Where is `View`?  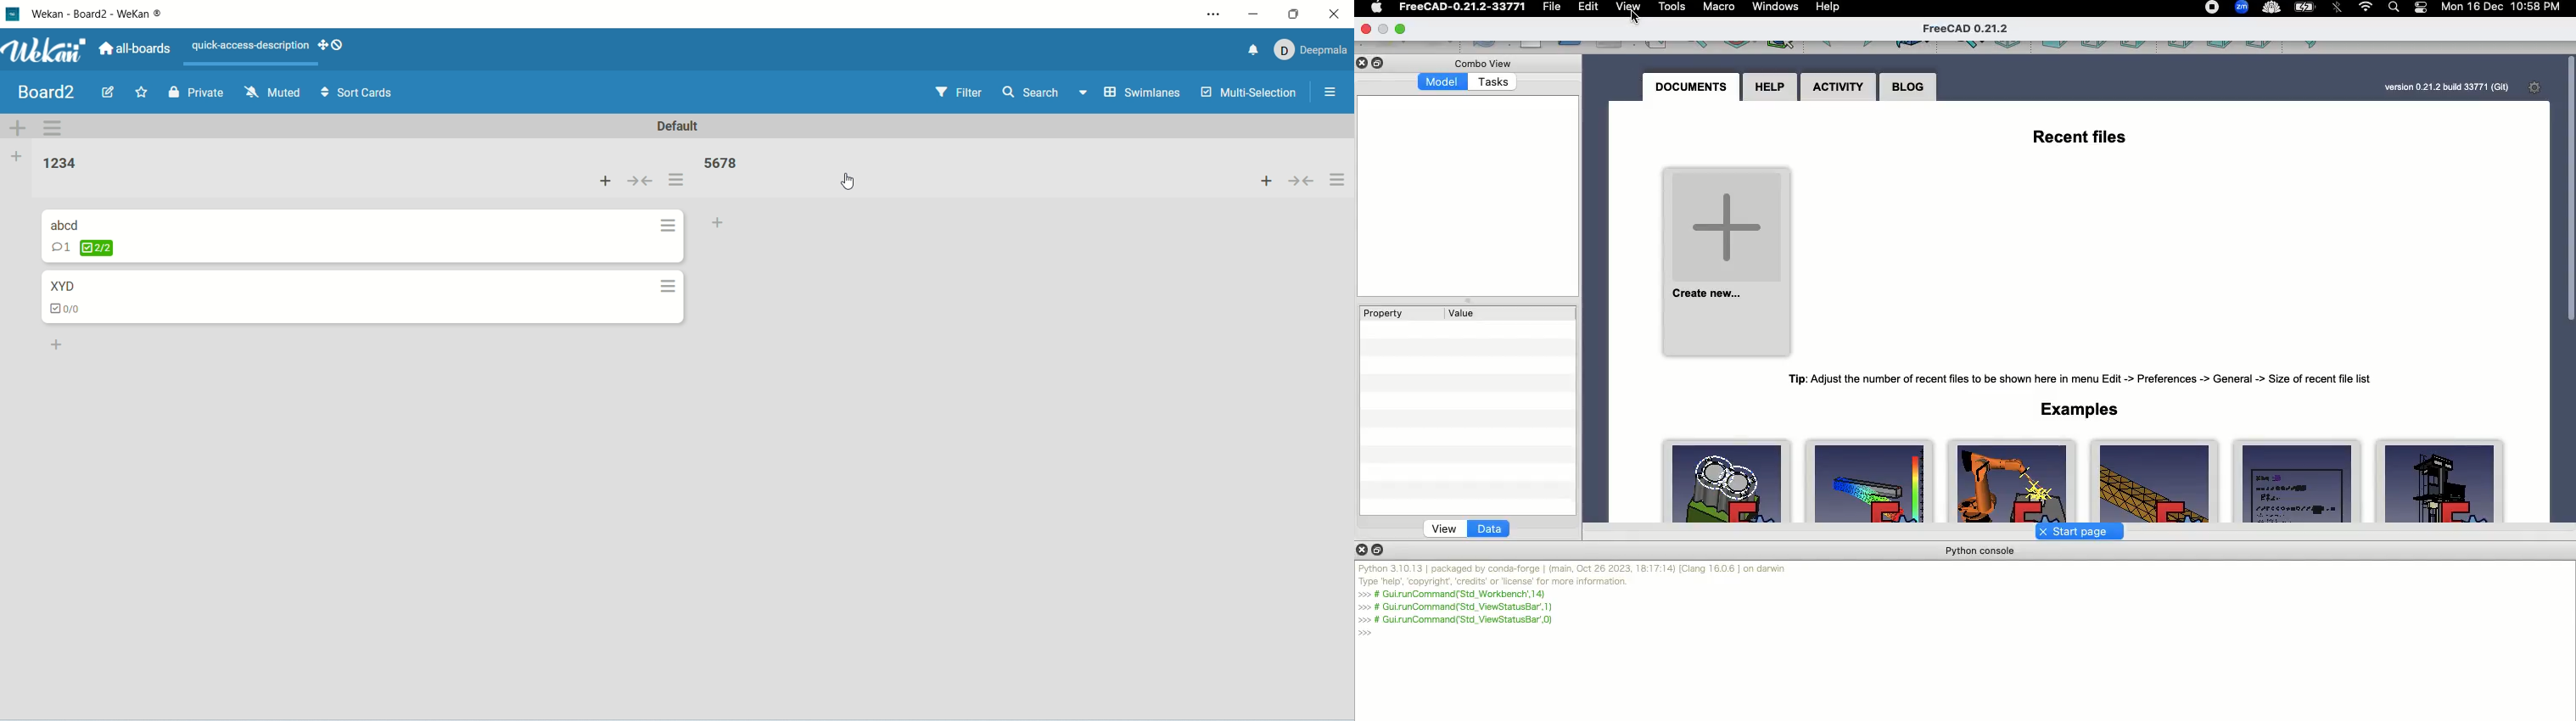
View is located at coordinates (1445, 528).